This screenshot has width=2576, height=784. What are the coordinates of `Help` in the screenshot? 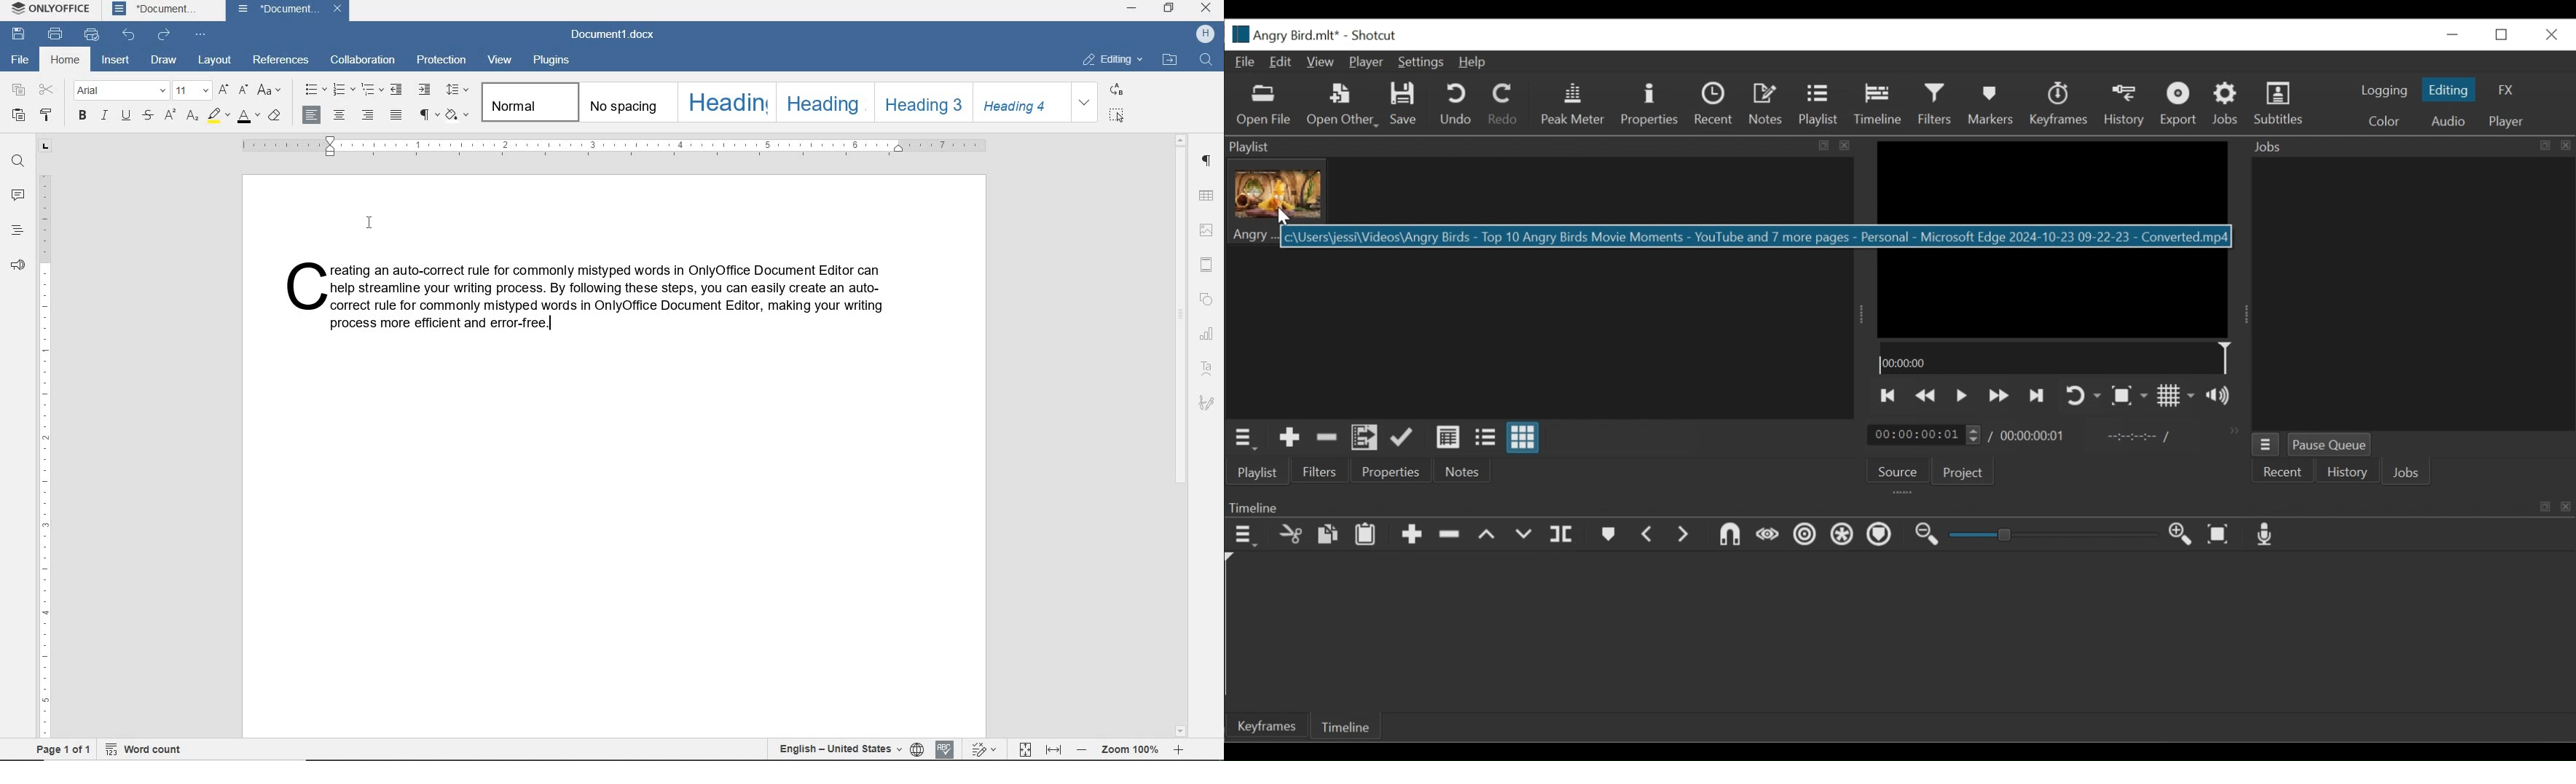 It's located at (1472, 62).